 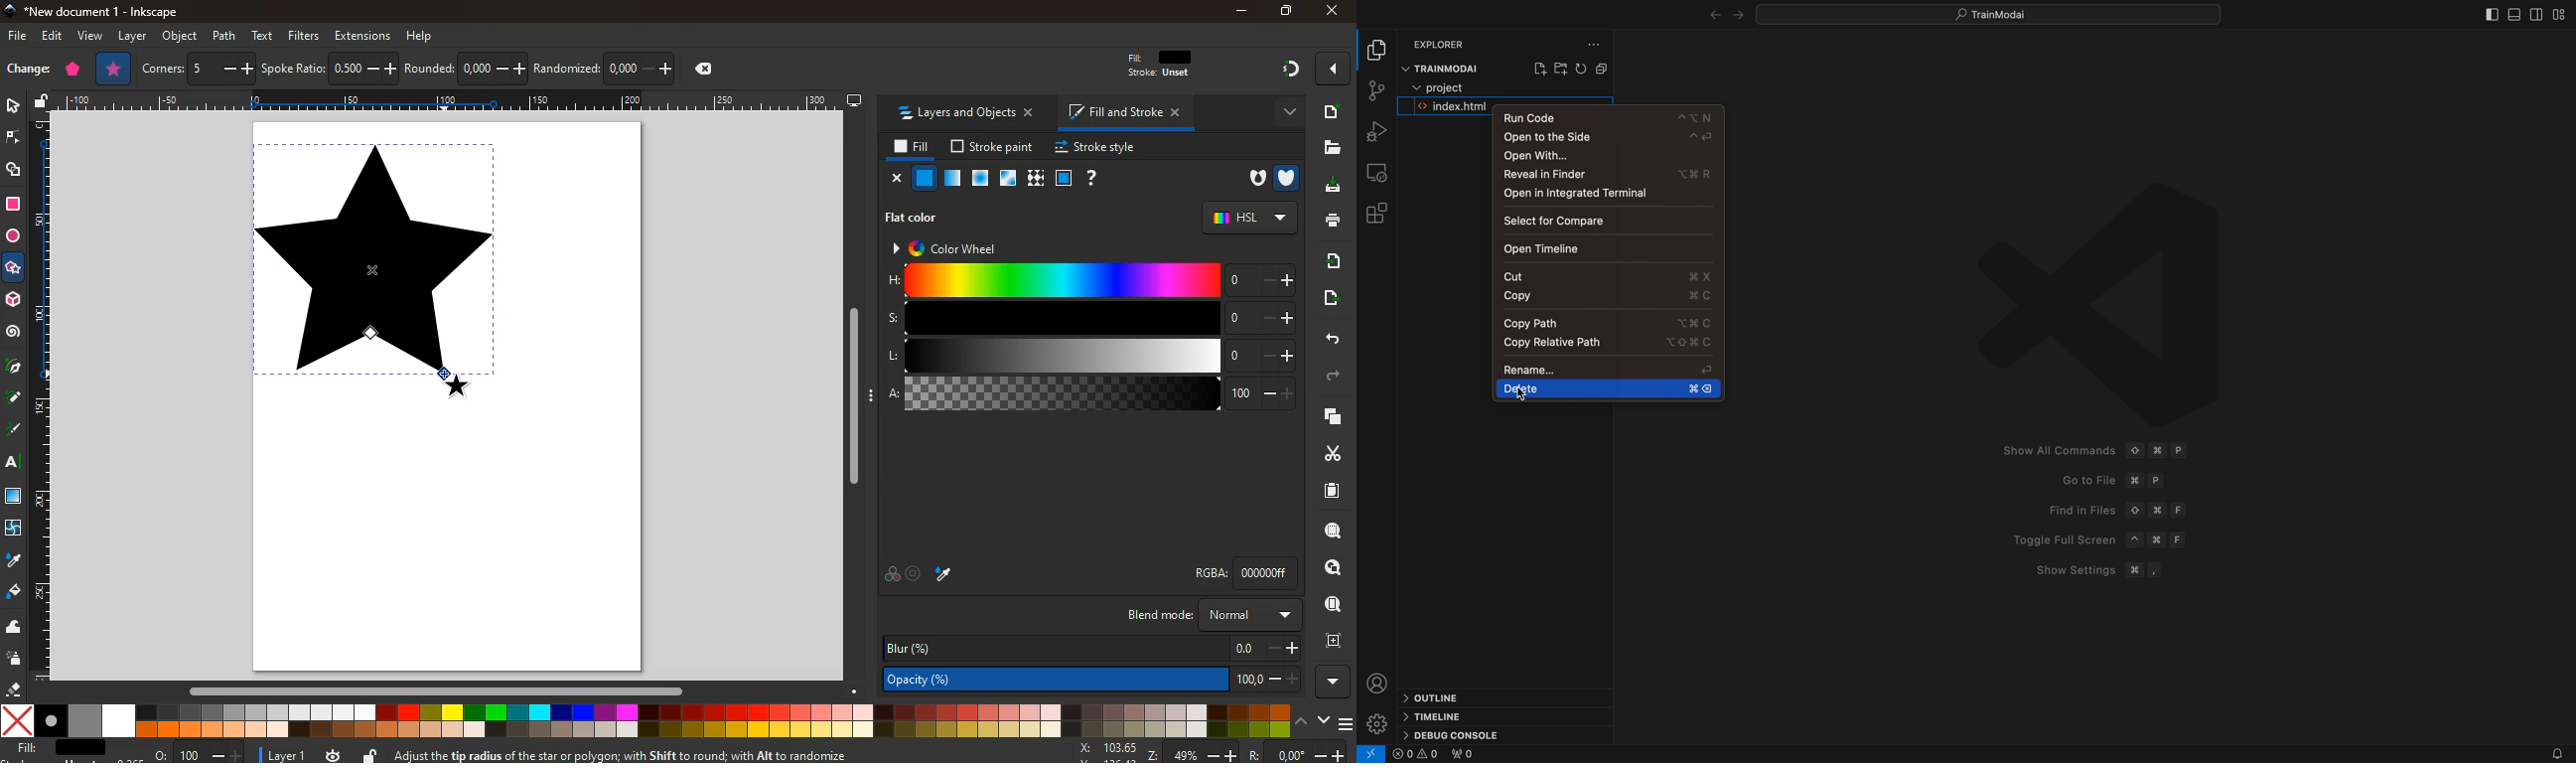 What do you see at coordinates (14, 427) in the screenshot?
I see `write` at bounding box center [14, 427].